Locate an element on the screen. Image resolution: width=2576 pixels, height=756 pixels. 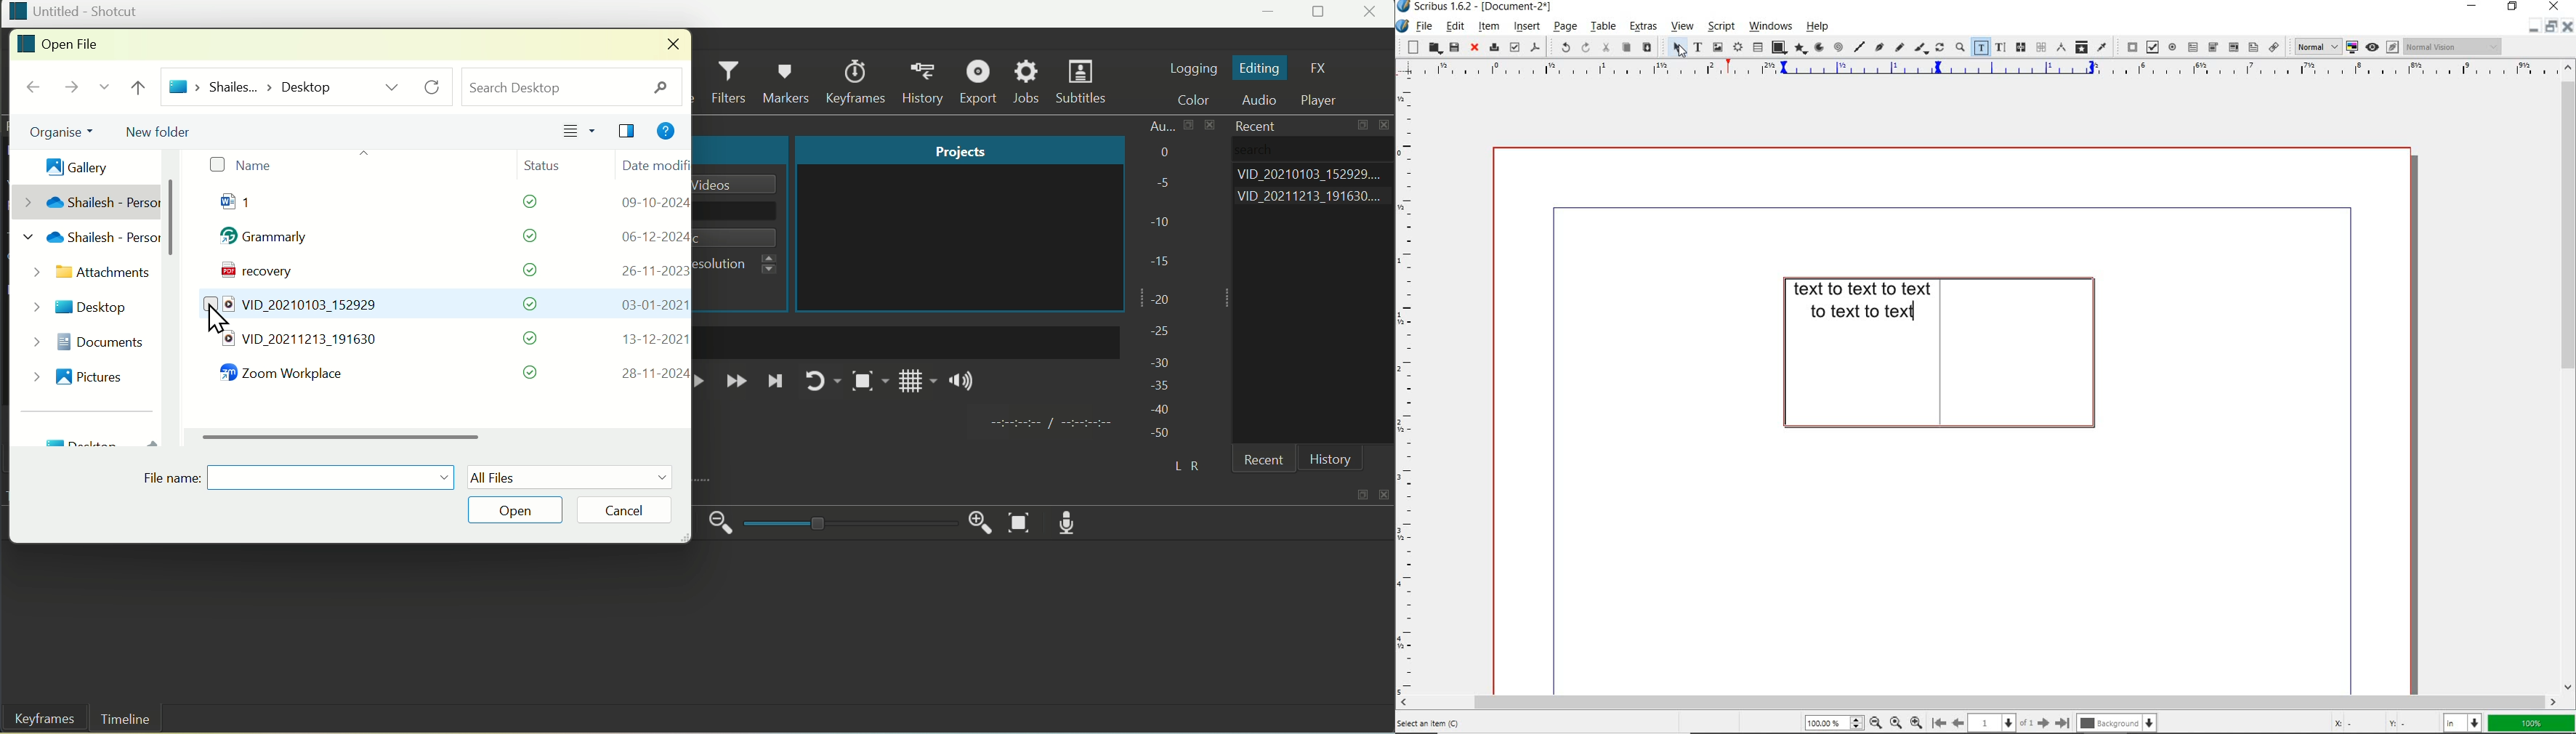
scrollbar is located at coordinates (1977, 702).